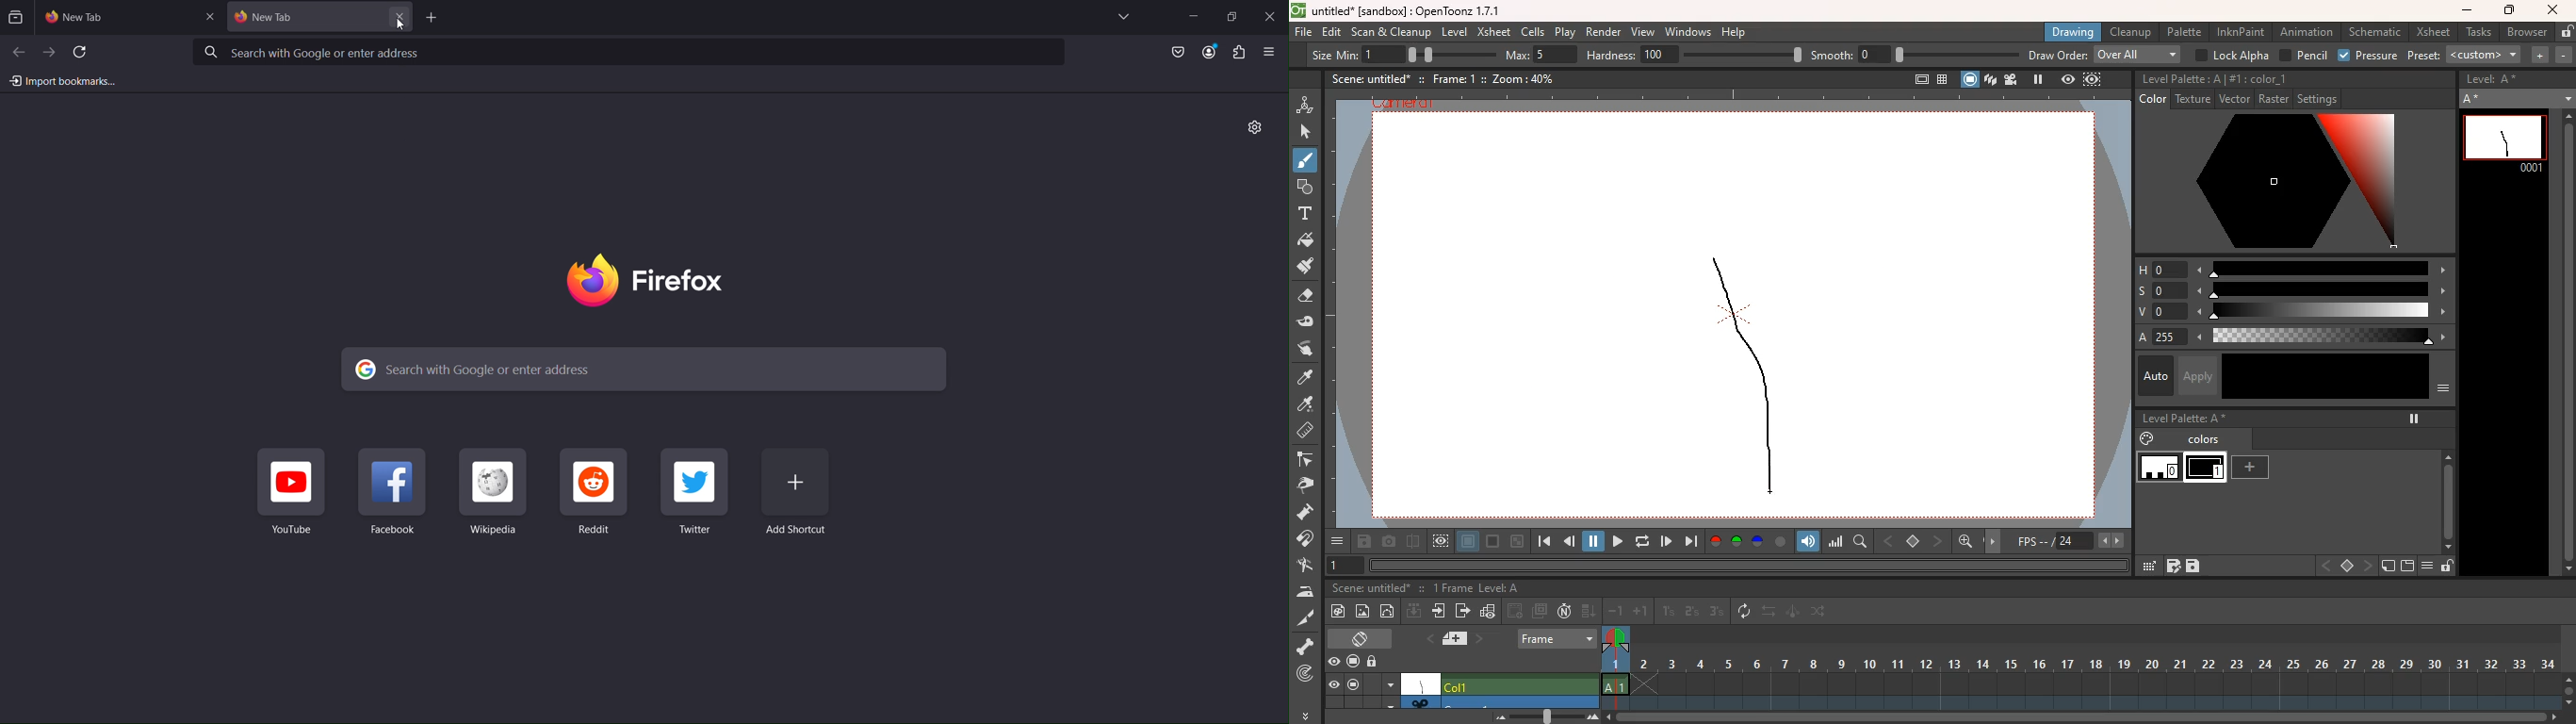 The height and width of the screenshot is (728, 2576). I want to click on back, so click(1516, 610).